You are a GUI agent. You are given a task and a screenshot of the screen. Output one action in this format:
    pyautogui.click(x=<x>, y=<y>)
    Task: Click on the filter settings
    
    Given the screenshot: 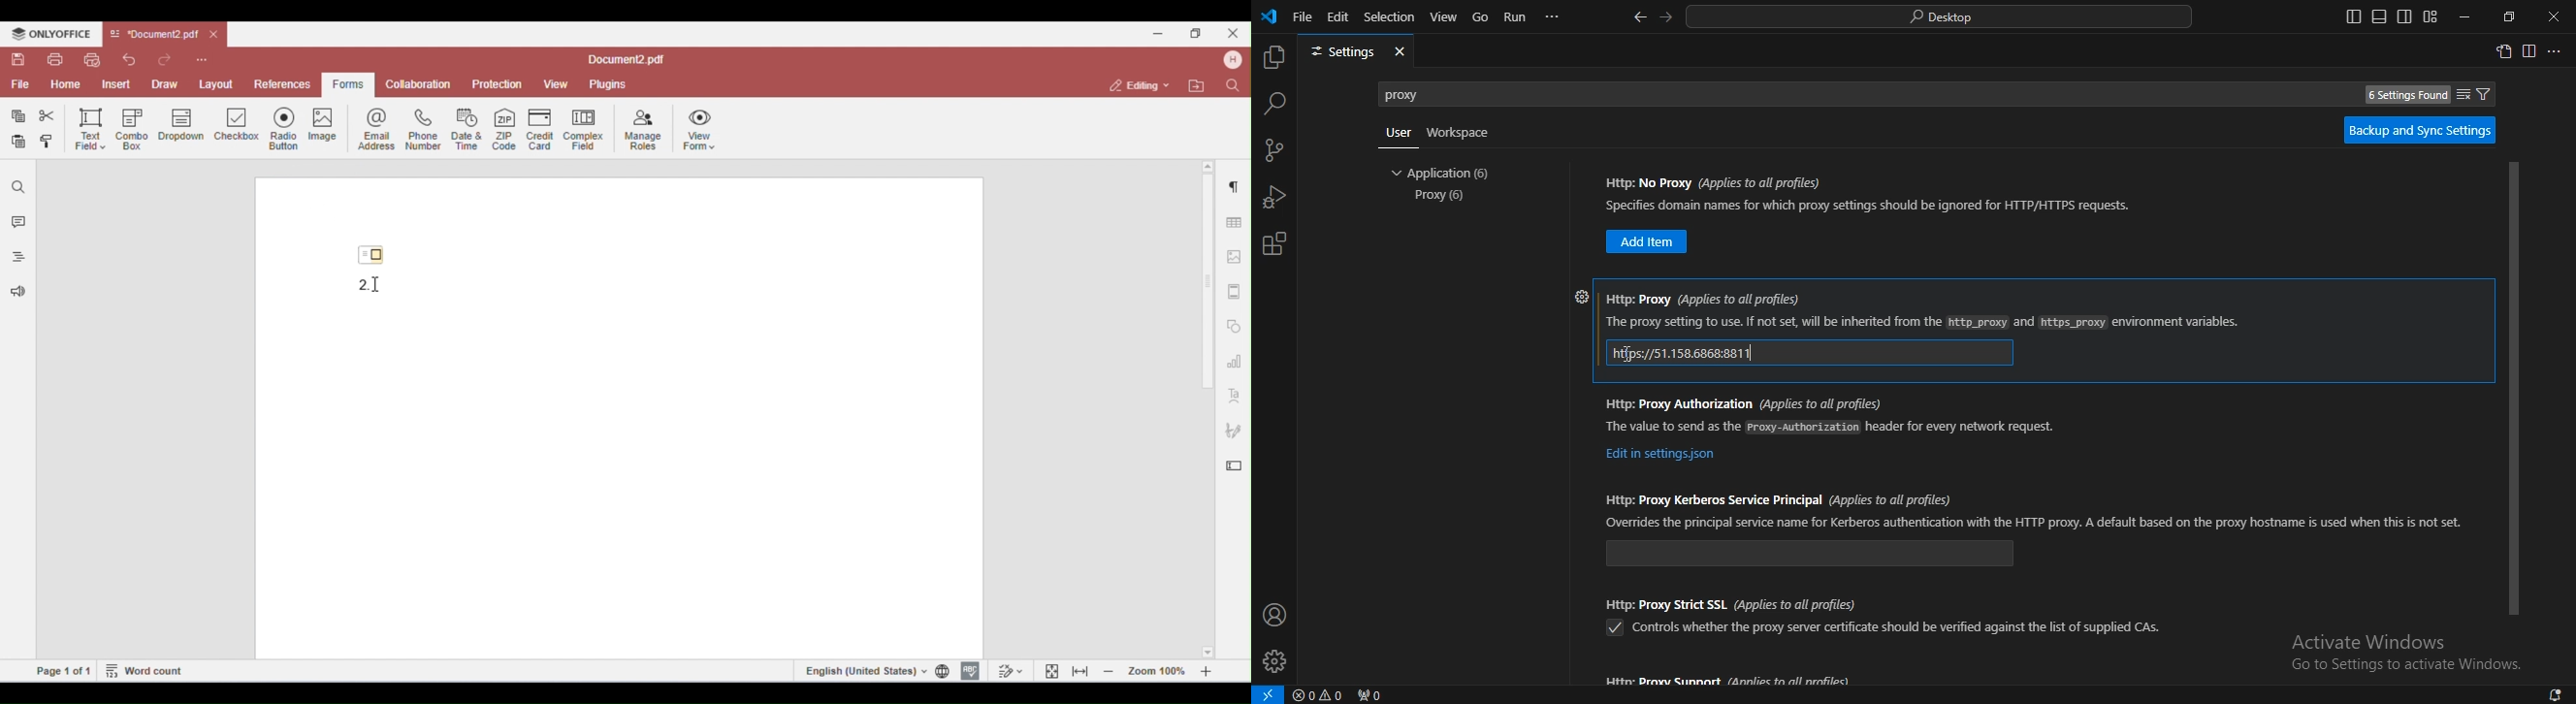 What is the action you would take?
    pyautogui.click(x=2488, y=94)
    